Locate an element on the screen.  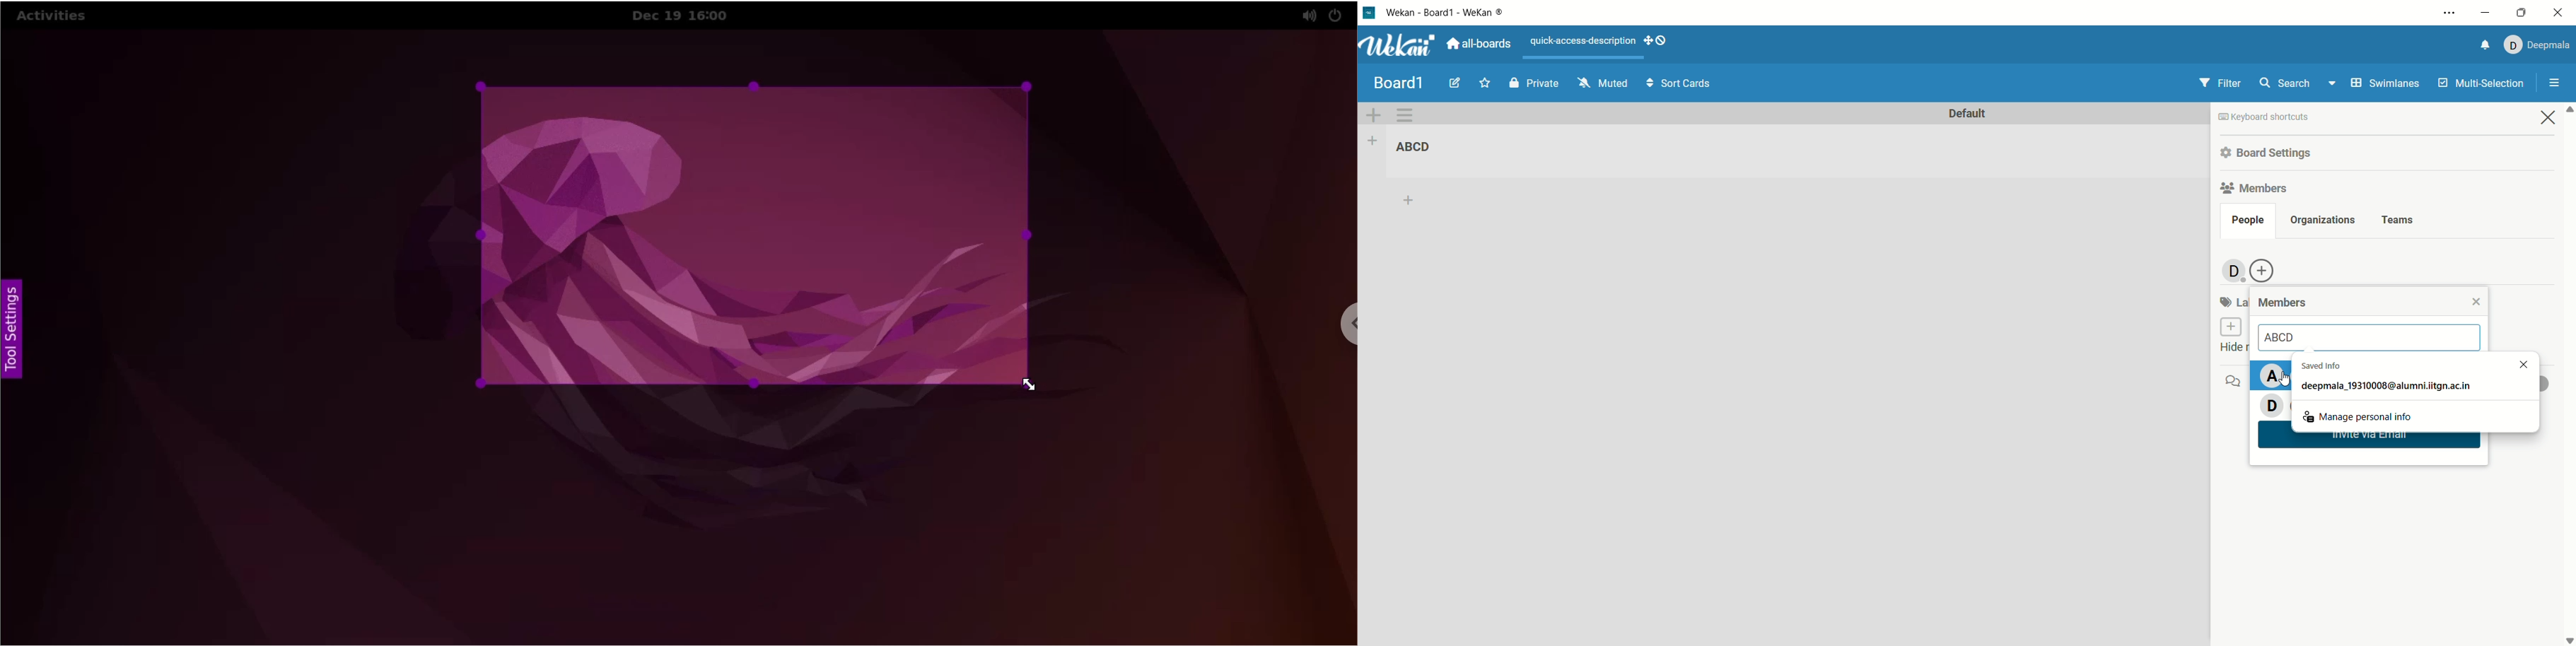
add people is located at coordinates (2265, 271).